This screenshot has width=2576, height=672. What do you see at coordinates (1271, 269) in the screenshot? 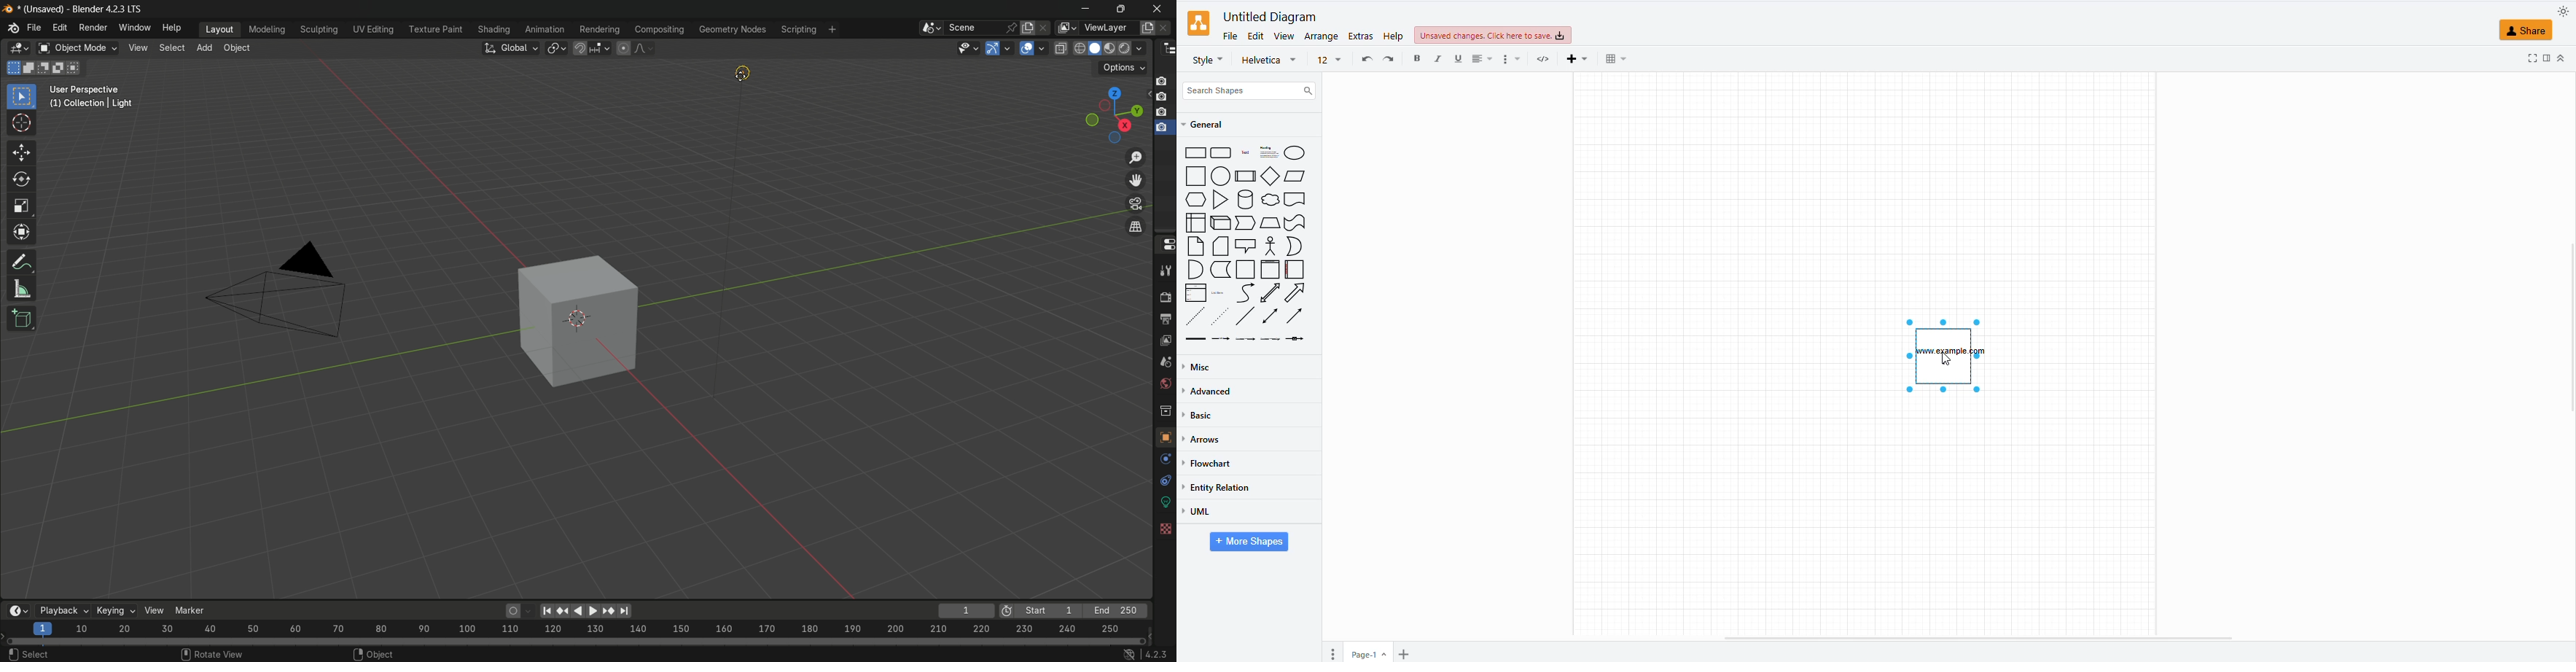
I see `vertical container` at bounding box center [1271, 269].